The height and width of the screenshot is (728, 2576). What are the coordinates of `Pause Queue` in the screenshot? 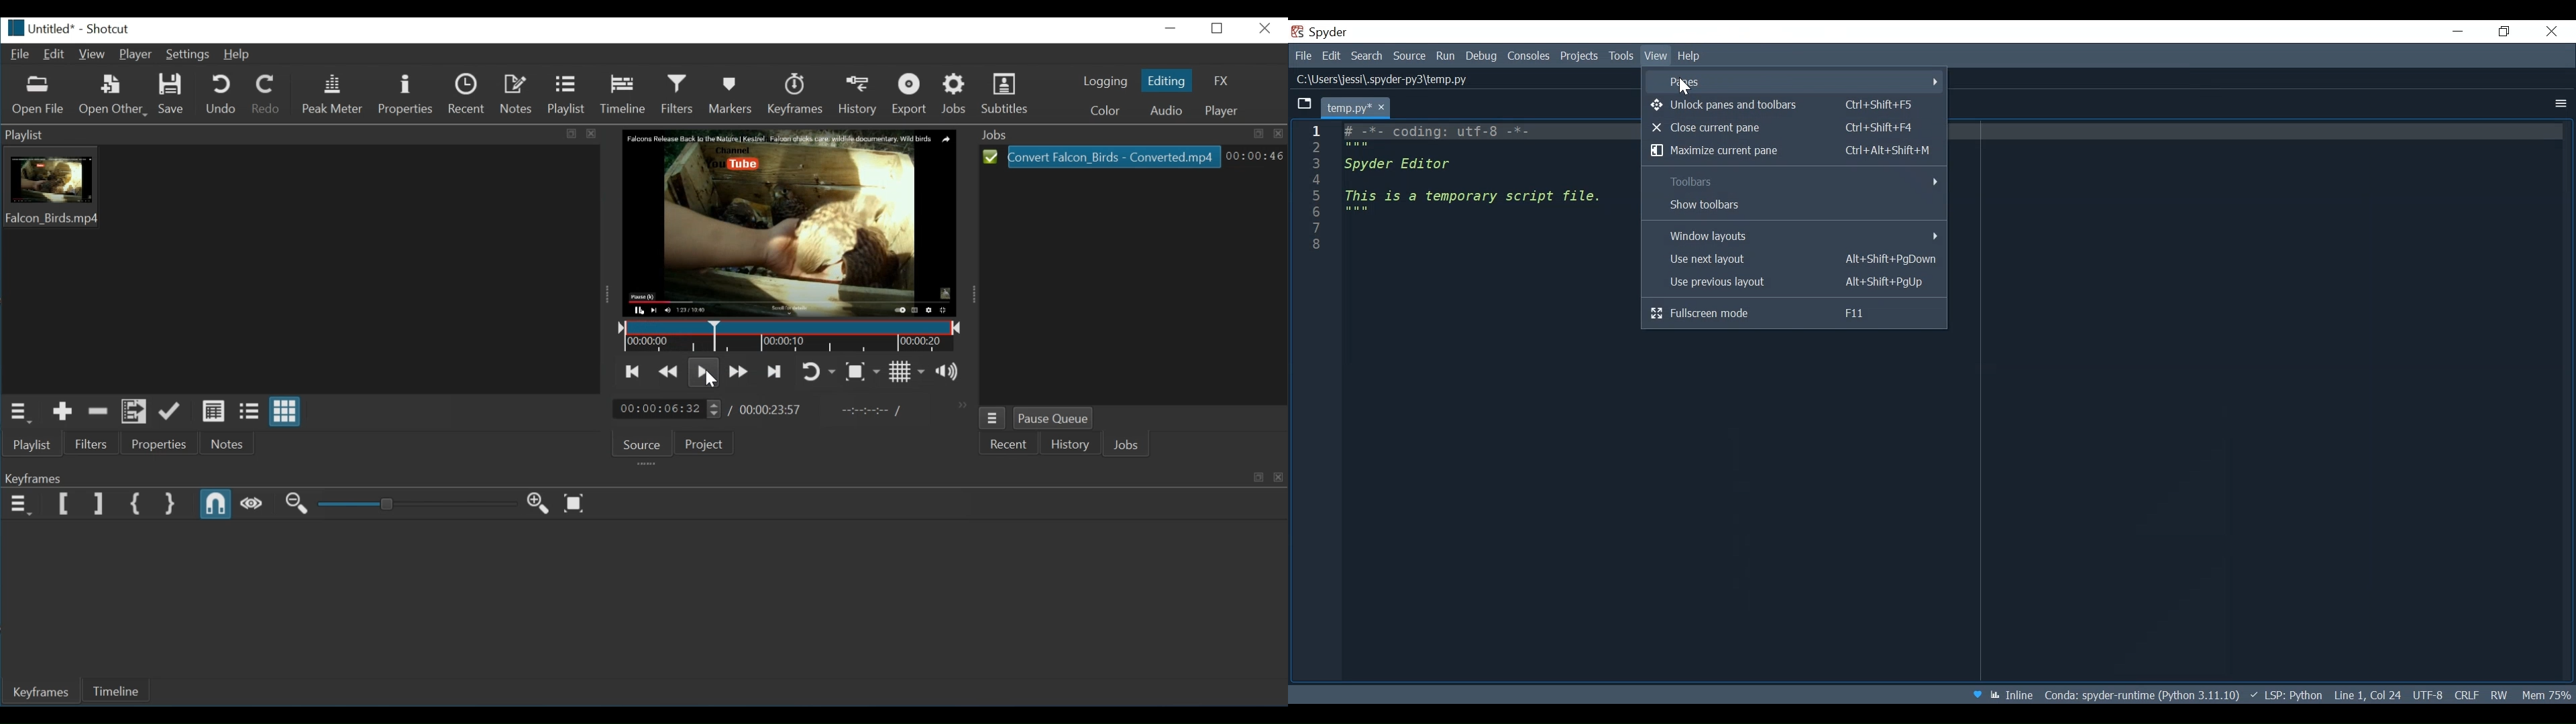 It's located at (1055, 418).